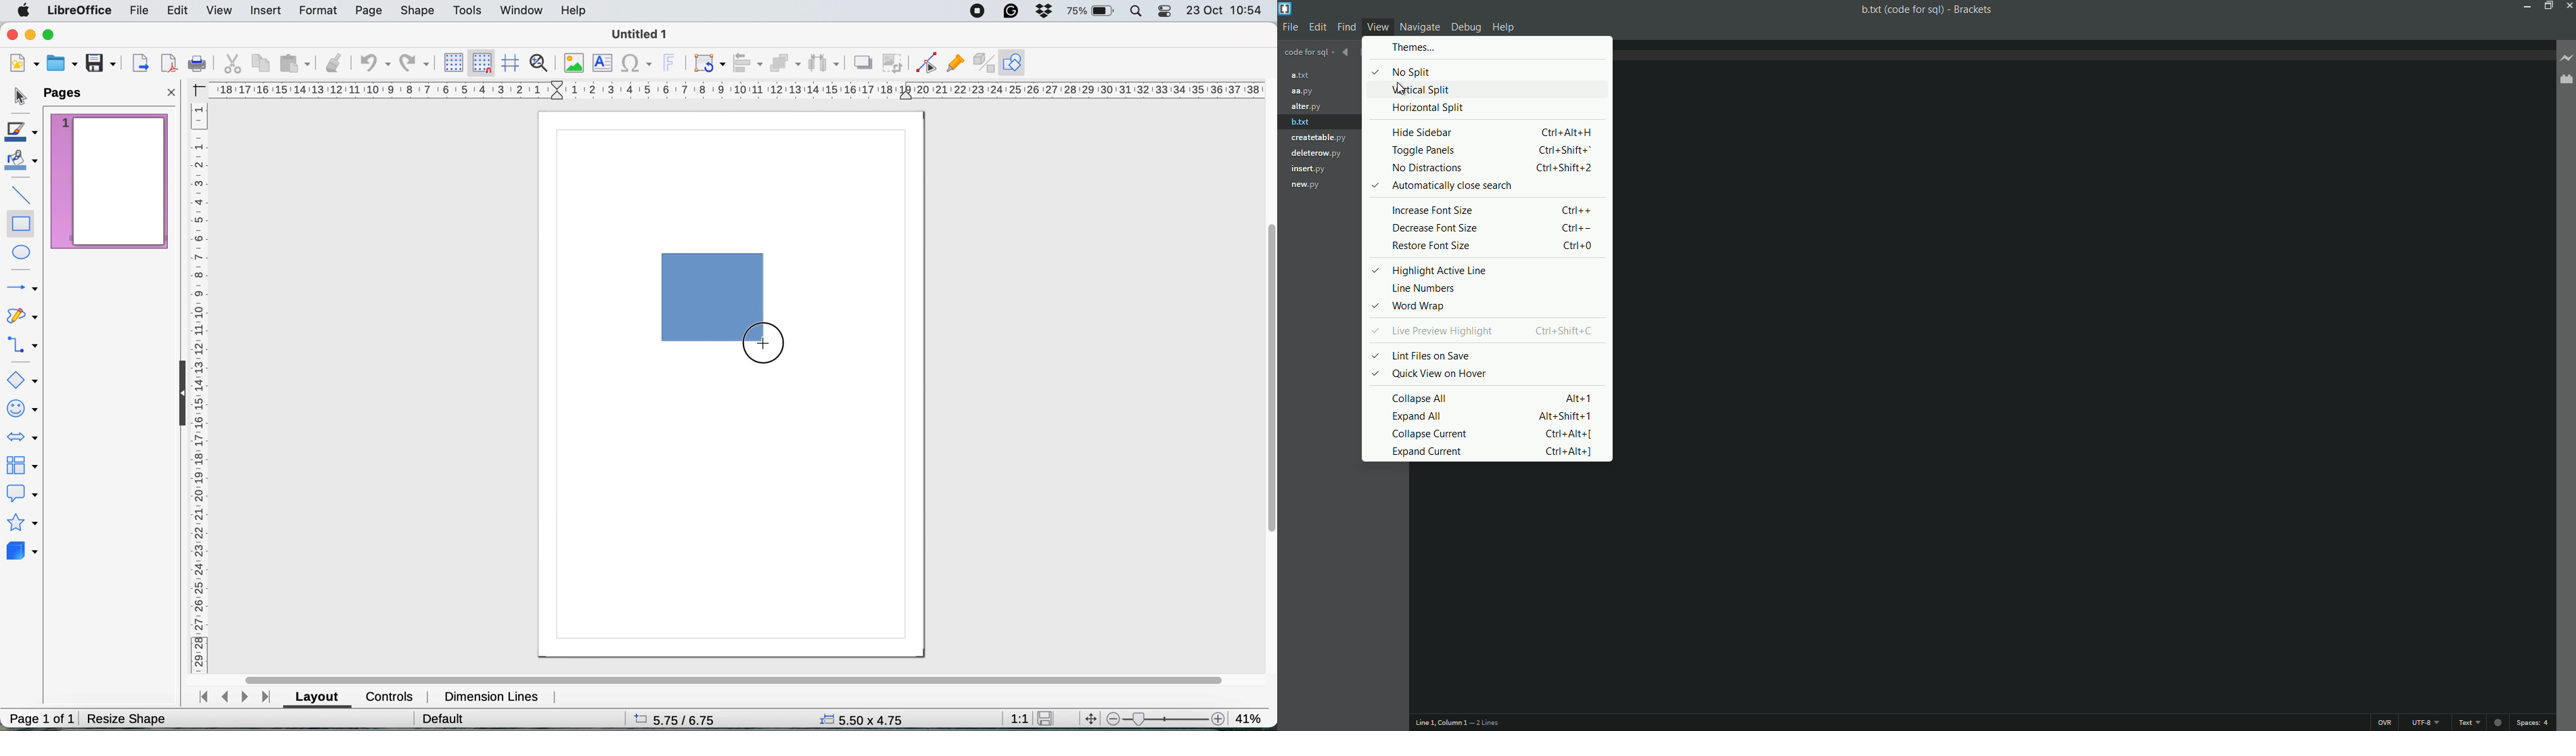 The image size is (2576, 756). I want to click on expand all, so click(1494, 416).